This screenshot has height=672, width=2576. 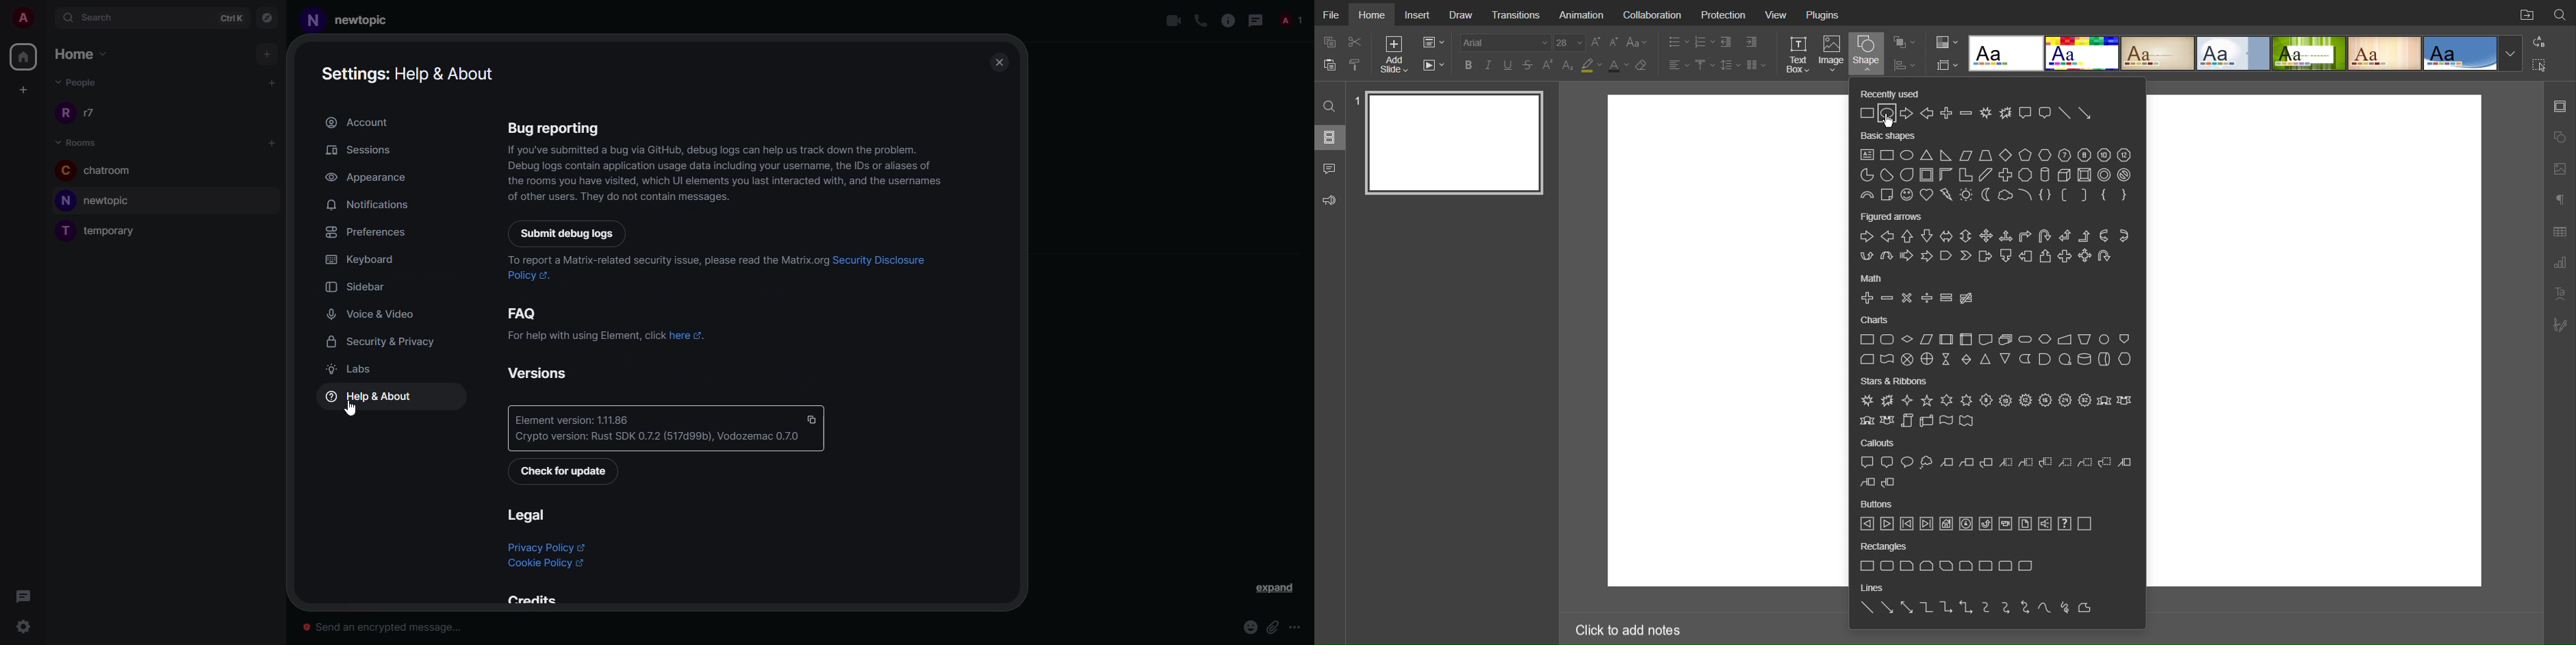 I want to click on Text Box, so click(x=1797, y=54).